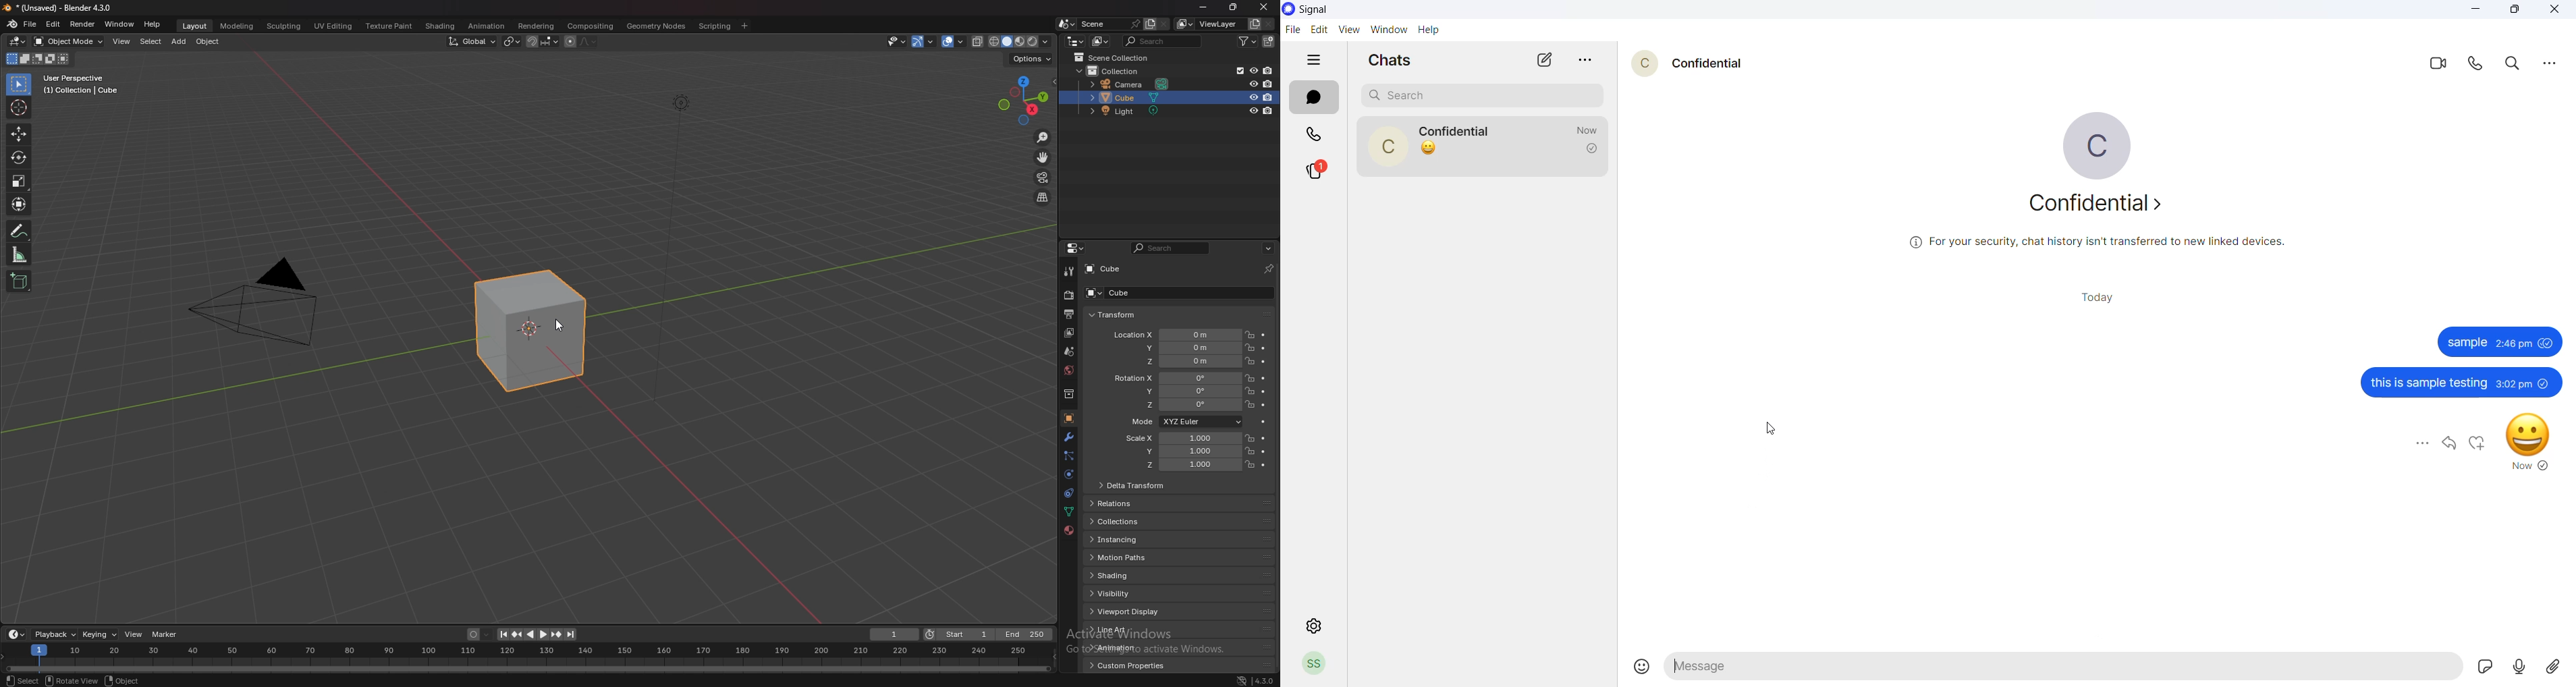 The height and width of the screenshot is (700, 2576). What do you see at coordinates (1547, 59) in the screenshot?
I see `new message` at bounding box center [1547, 59].